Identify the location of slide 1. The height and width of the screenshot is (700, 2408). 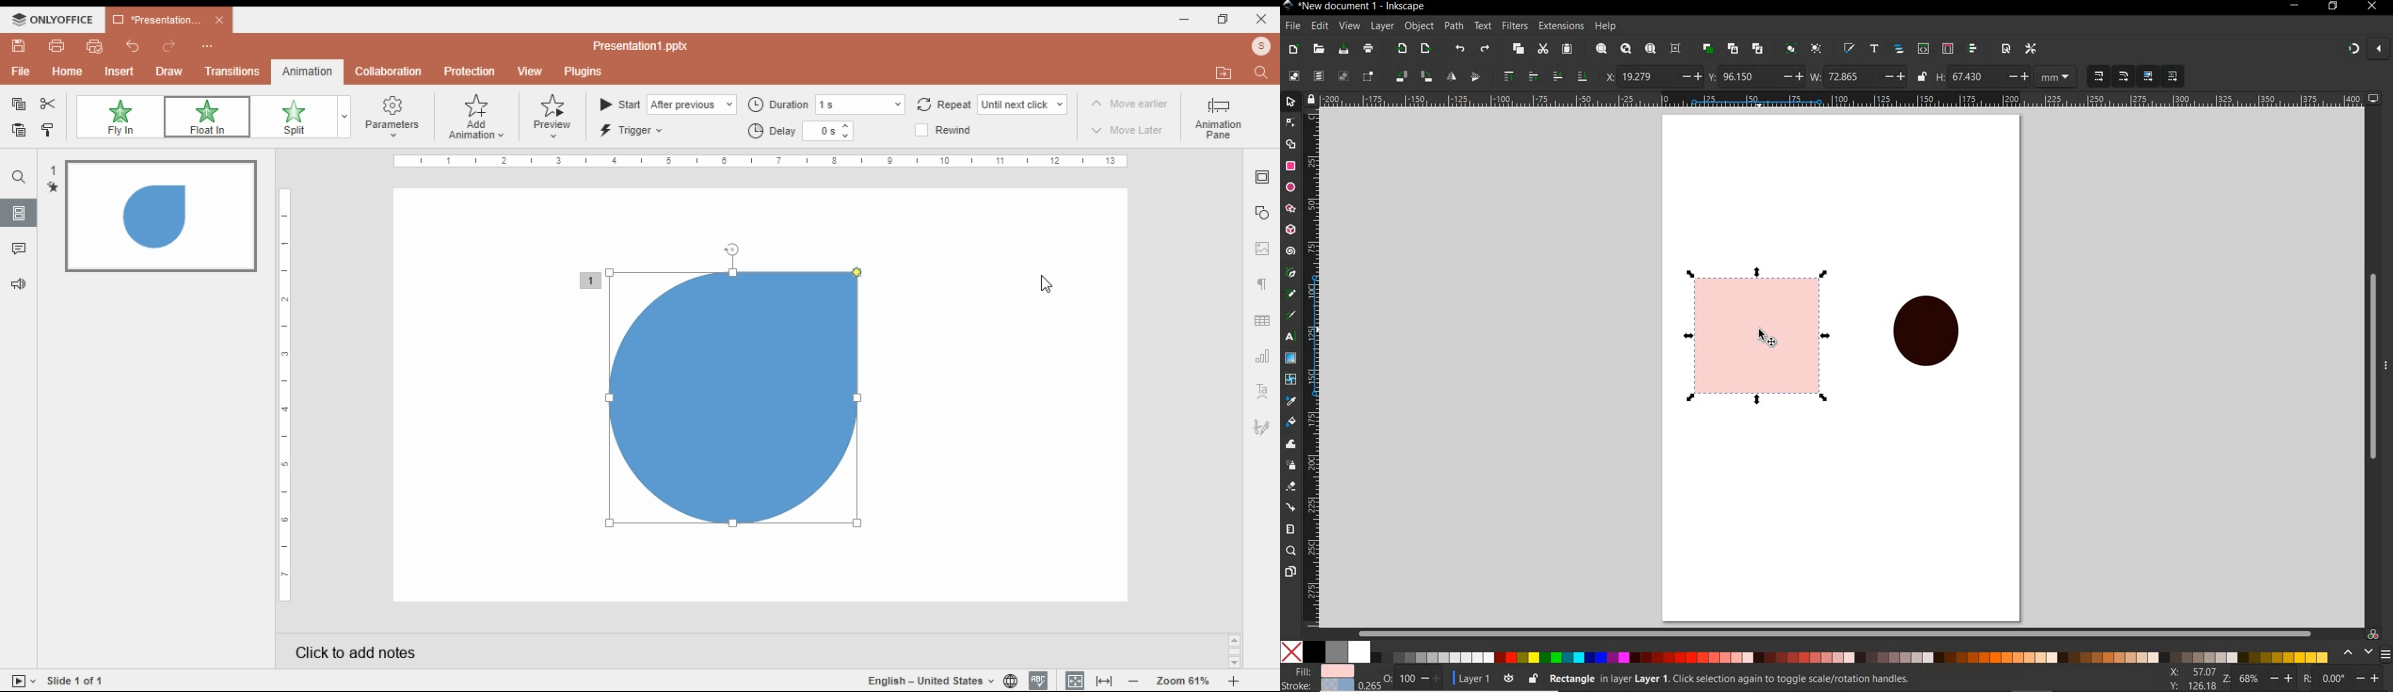
(151, 217).